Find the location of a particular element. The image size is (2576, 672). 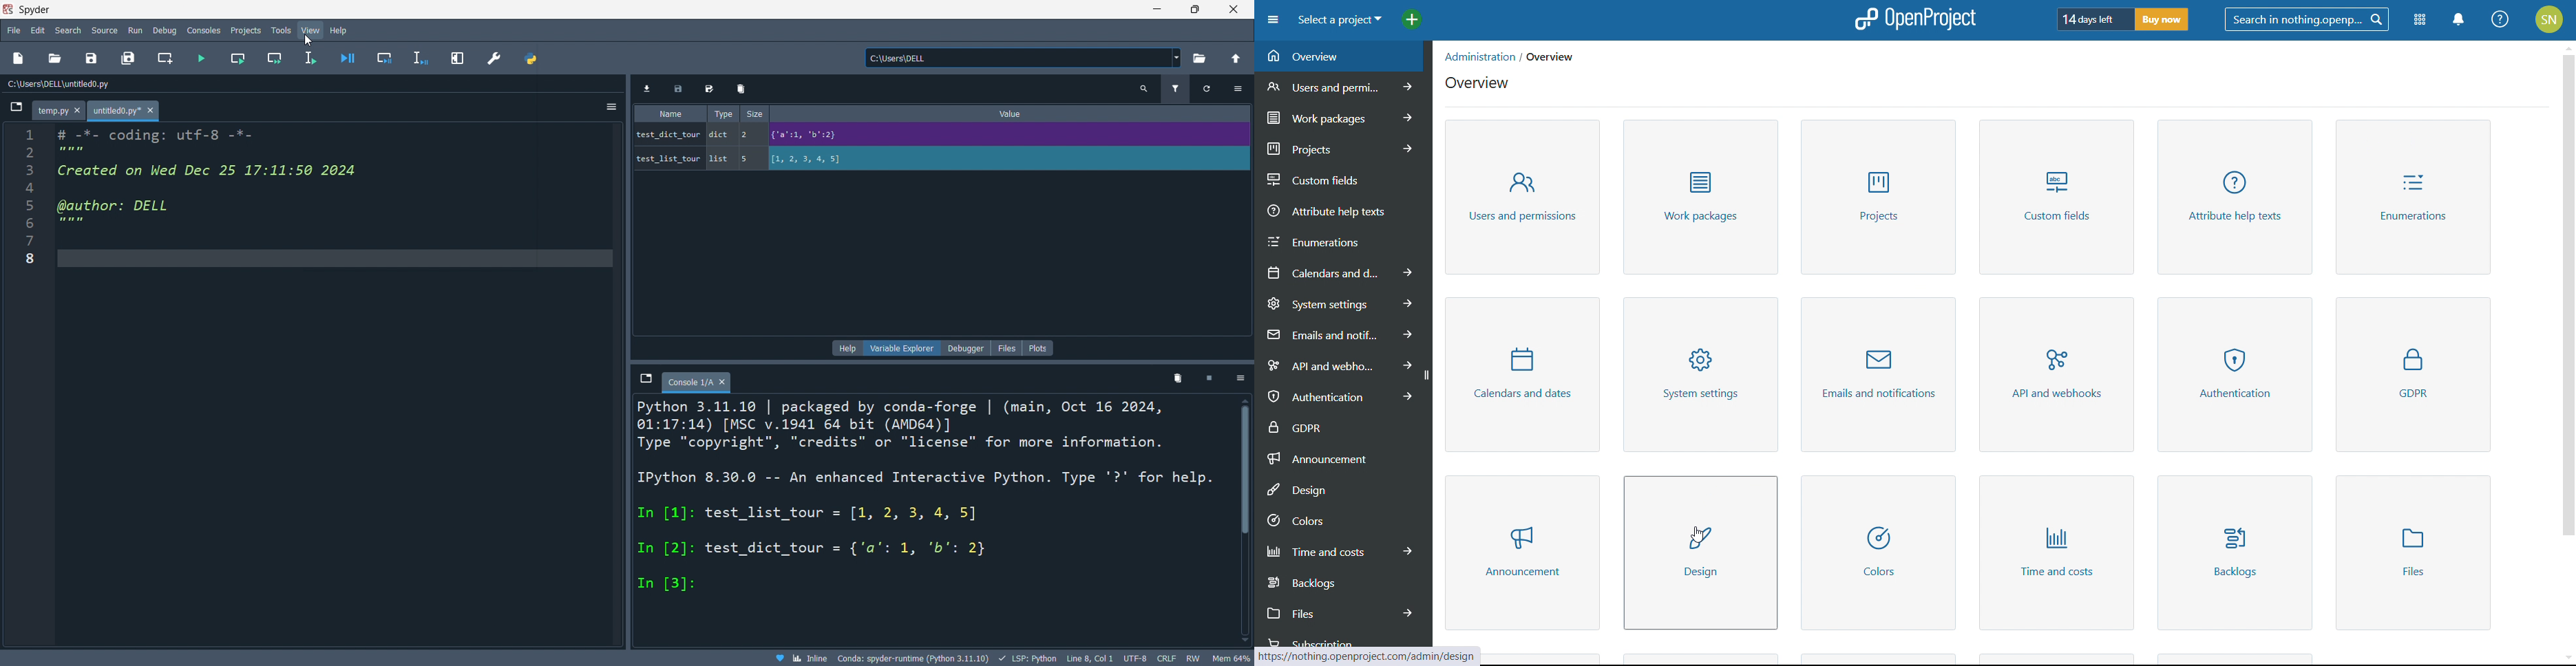

save as is located at coordinates (711, 90).